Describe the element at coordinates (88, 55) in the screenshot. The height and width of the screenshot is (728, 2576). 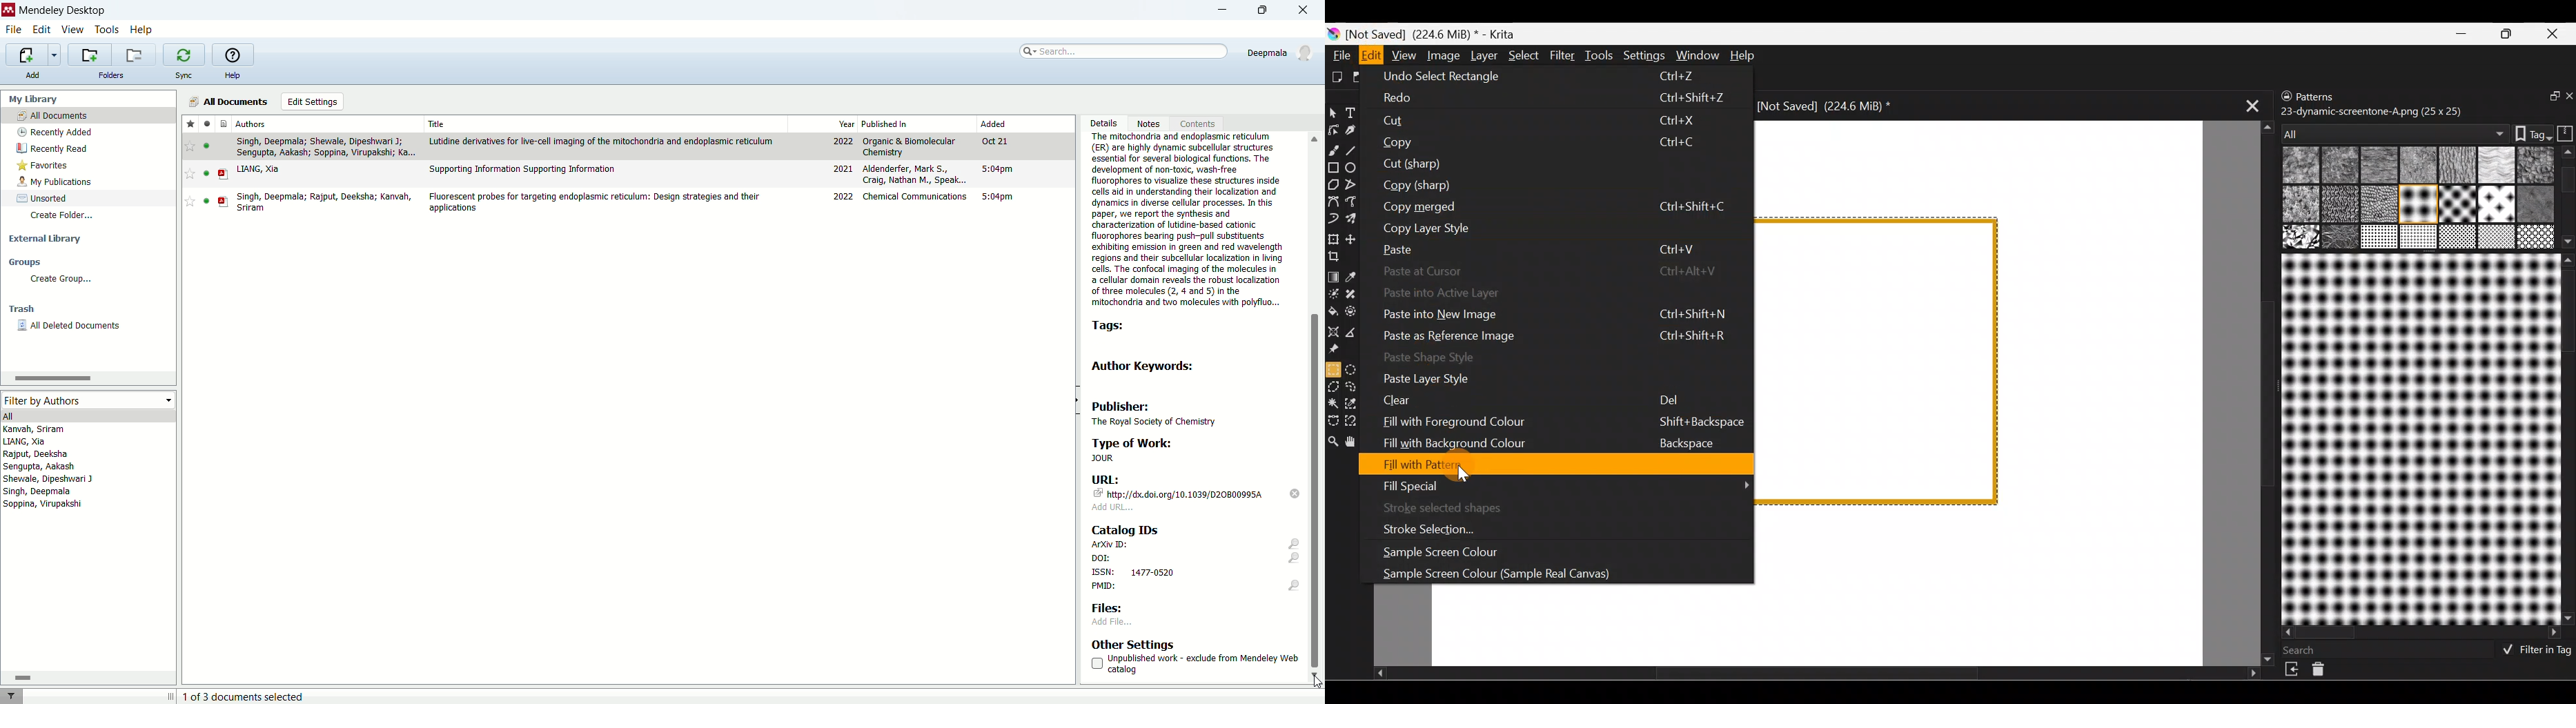
I see `create a new folder` at that location.